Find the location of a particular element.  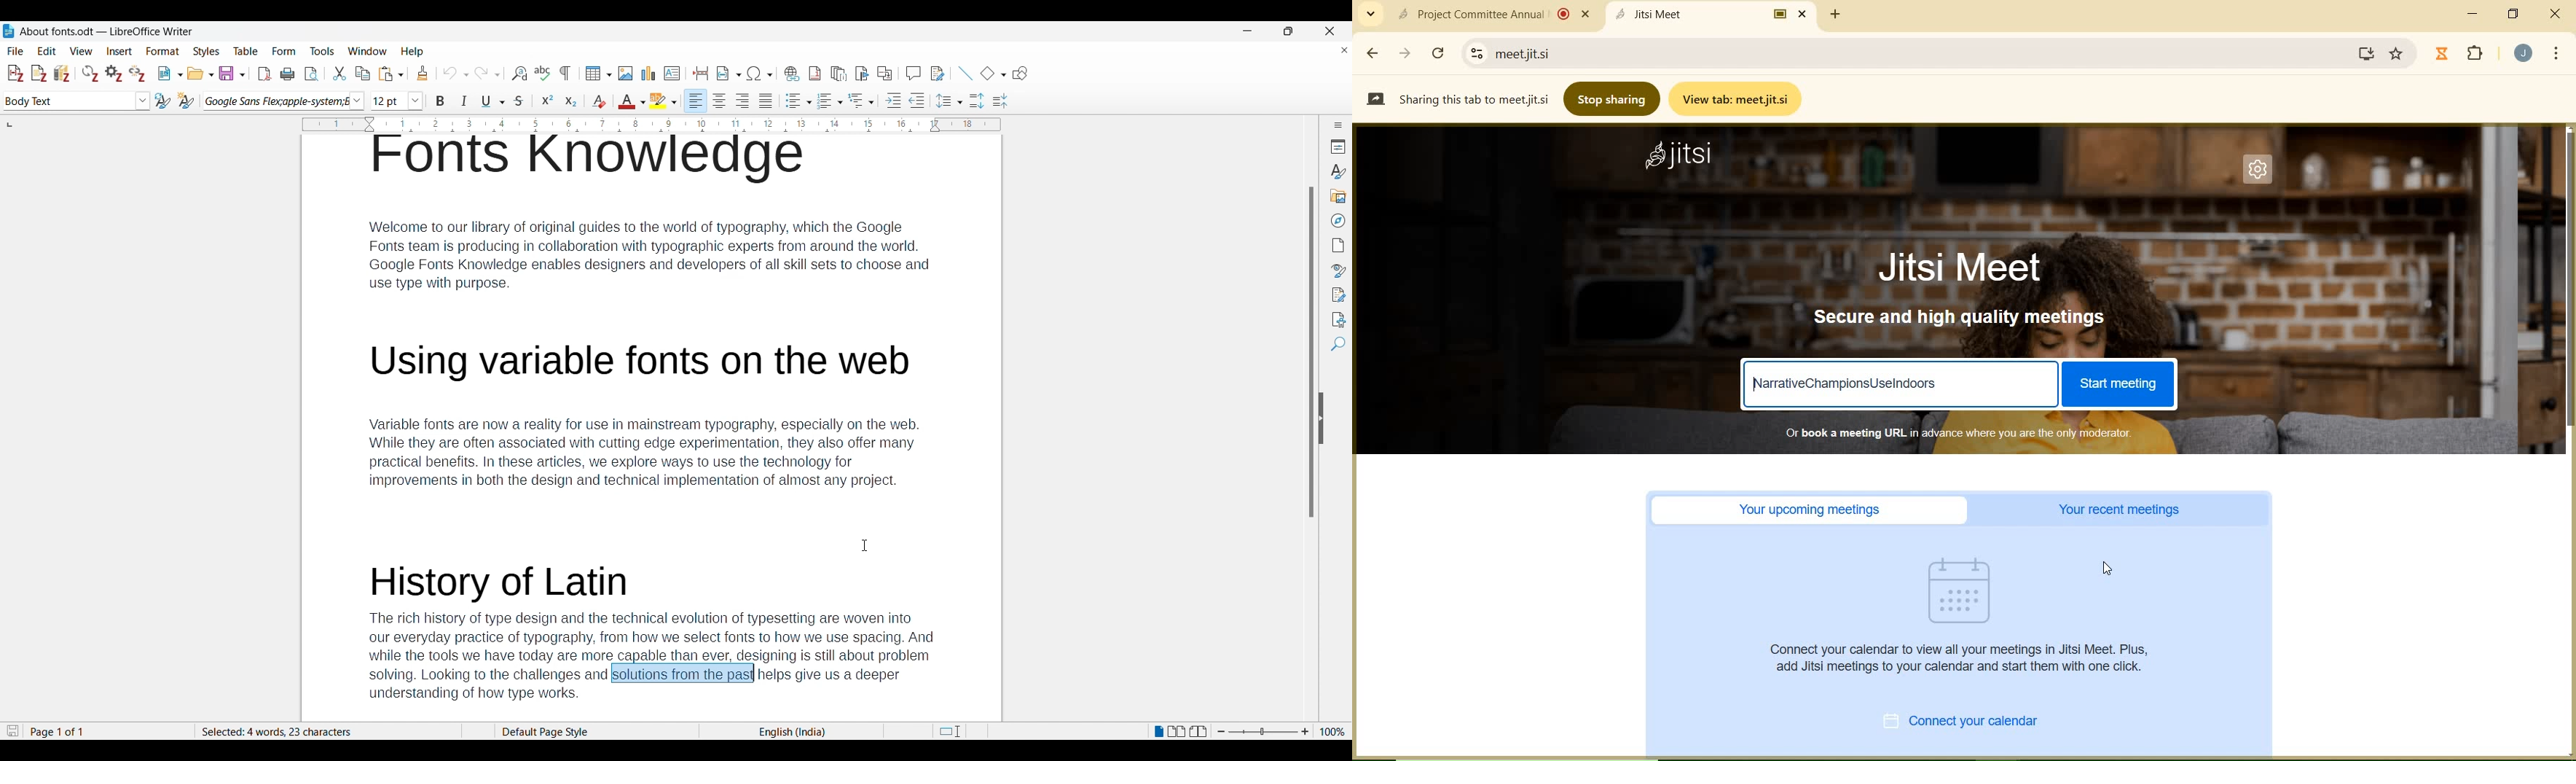

Highlight color options and current selection is located at coordinates (663, 101).